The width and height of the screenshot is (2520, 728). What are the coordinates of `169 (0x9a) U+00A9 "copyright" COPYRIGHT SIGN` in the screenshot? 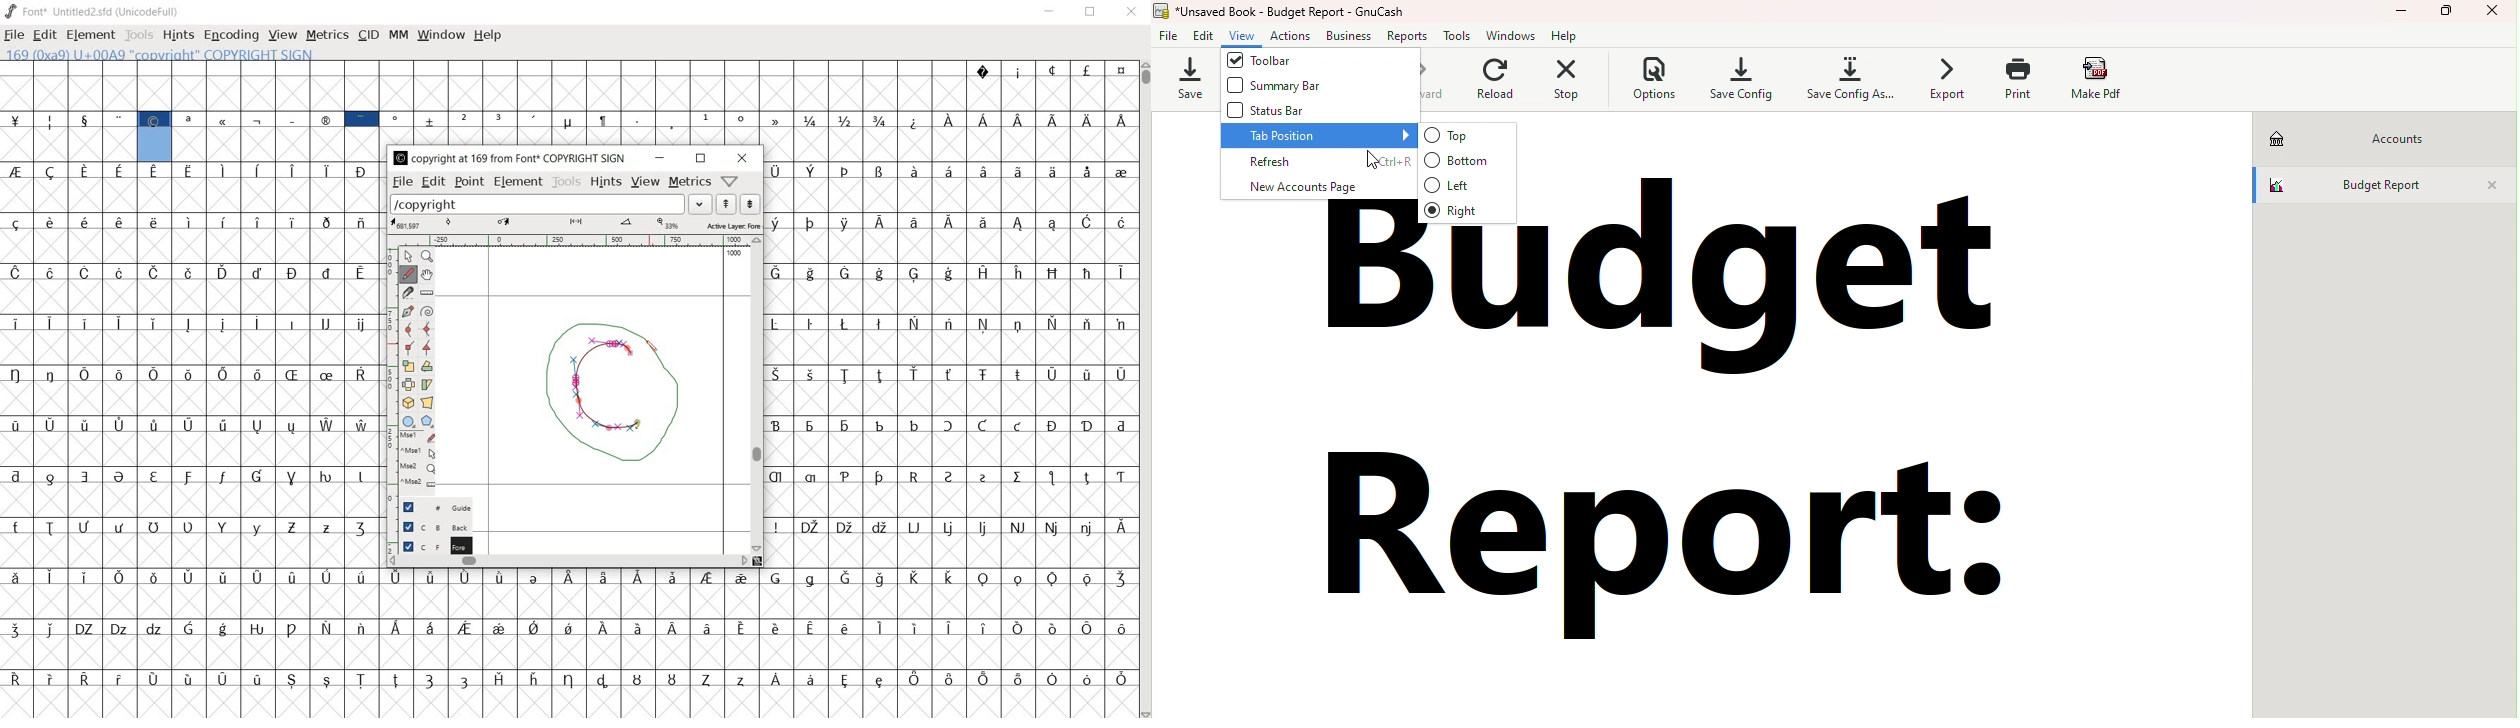 It's located at (165, 54).